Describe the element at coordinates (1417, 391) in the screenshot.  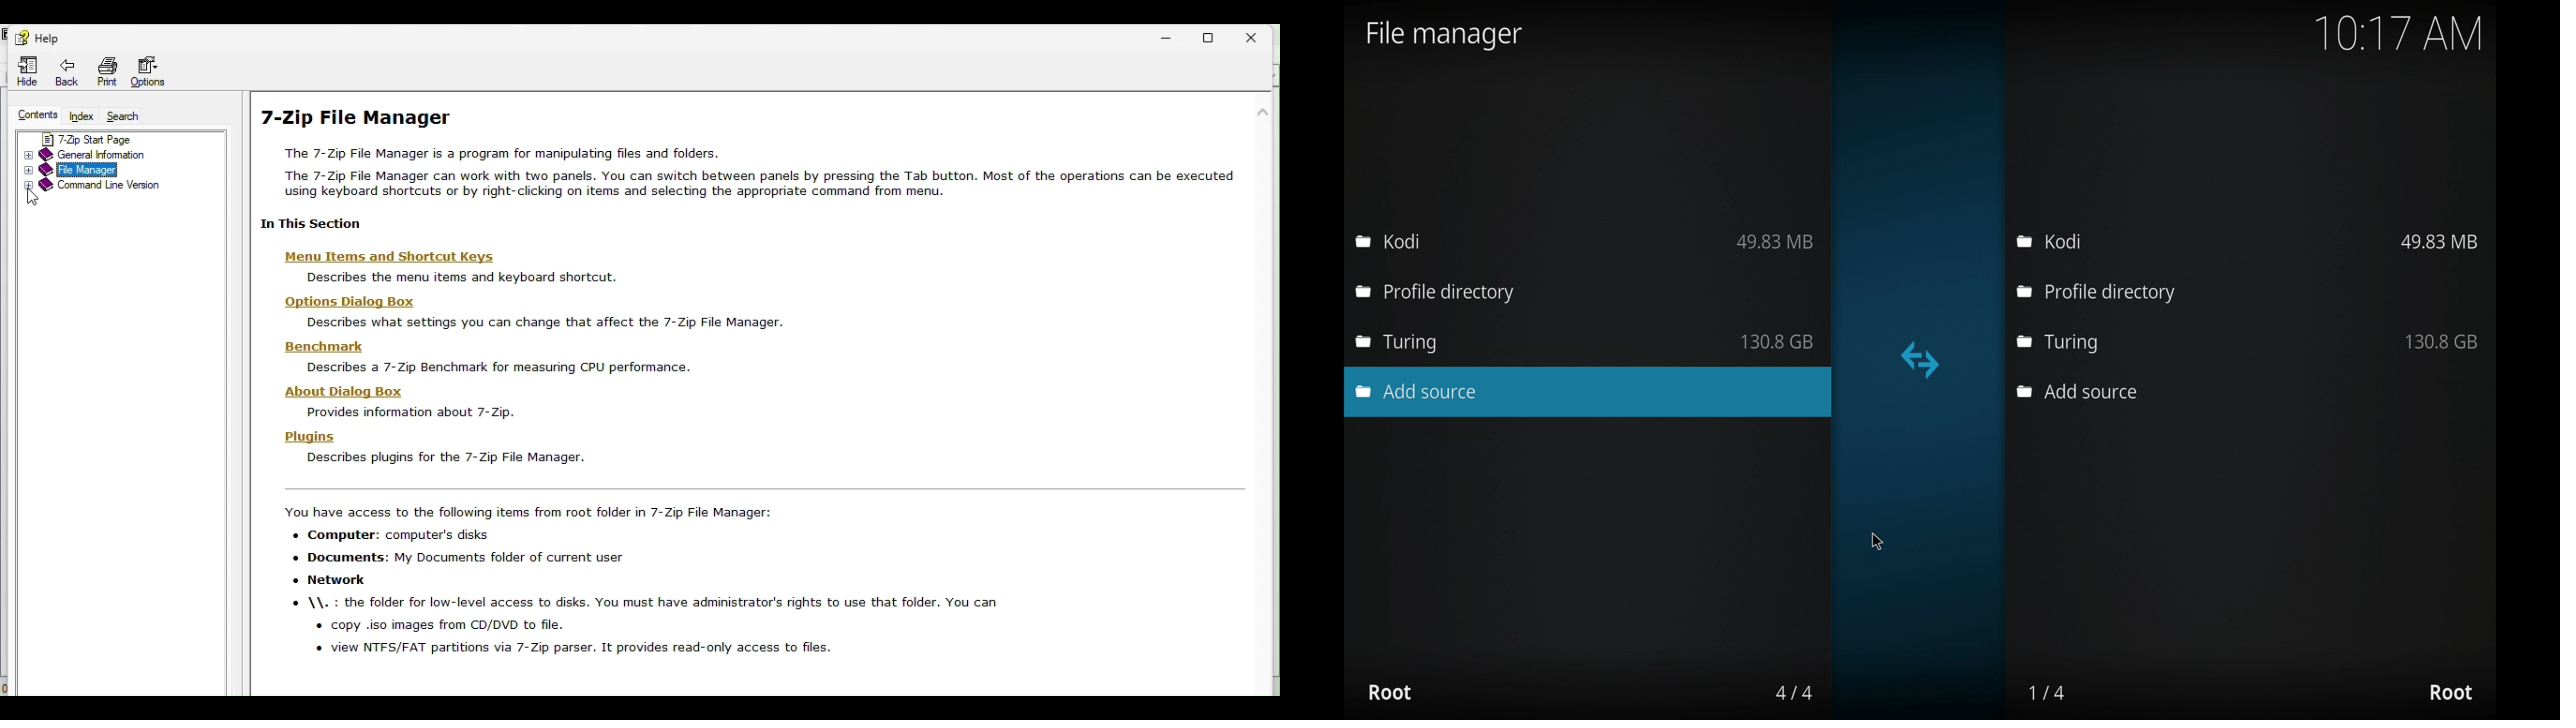
I see `add source` at that location.